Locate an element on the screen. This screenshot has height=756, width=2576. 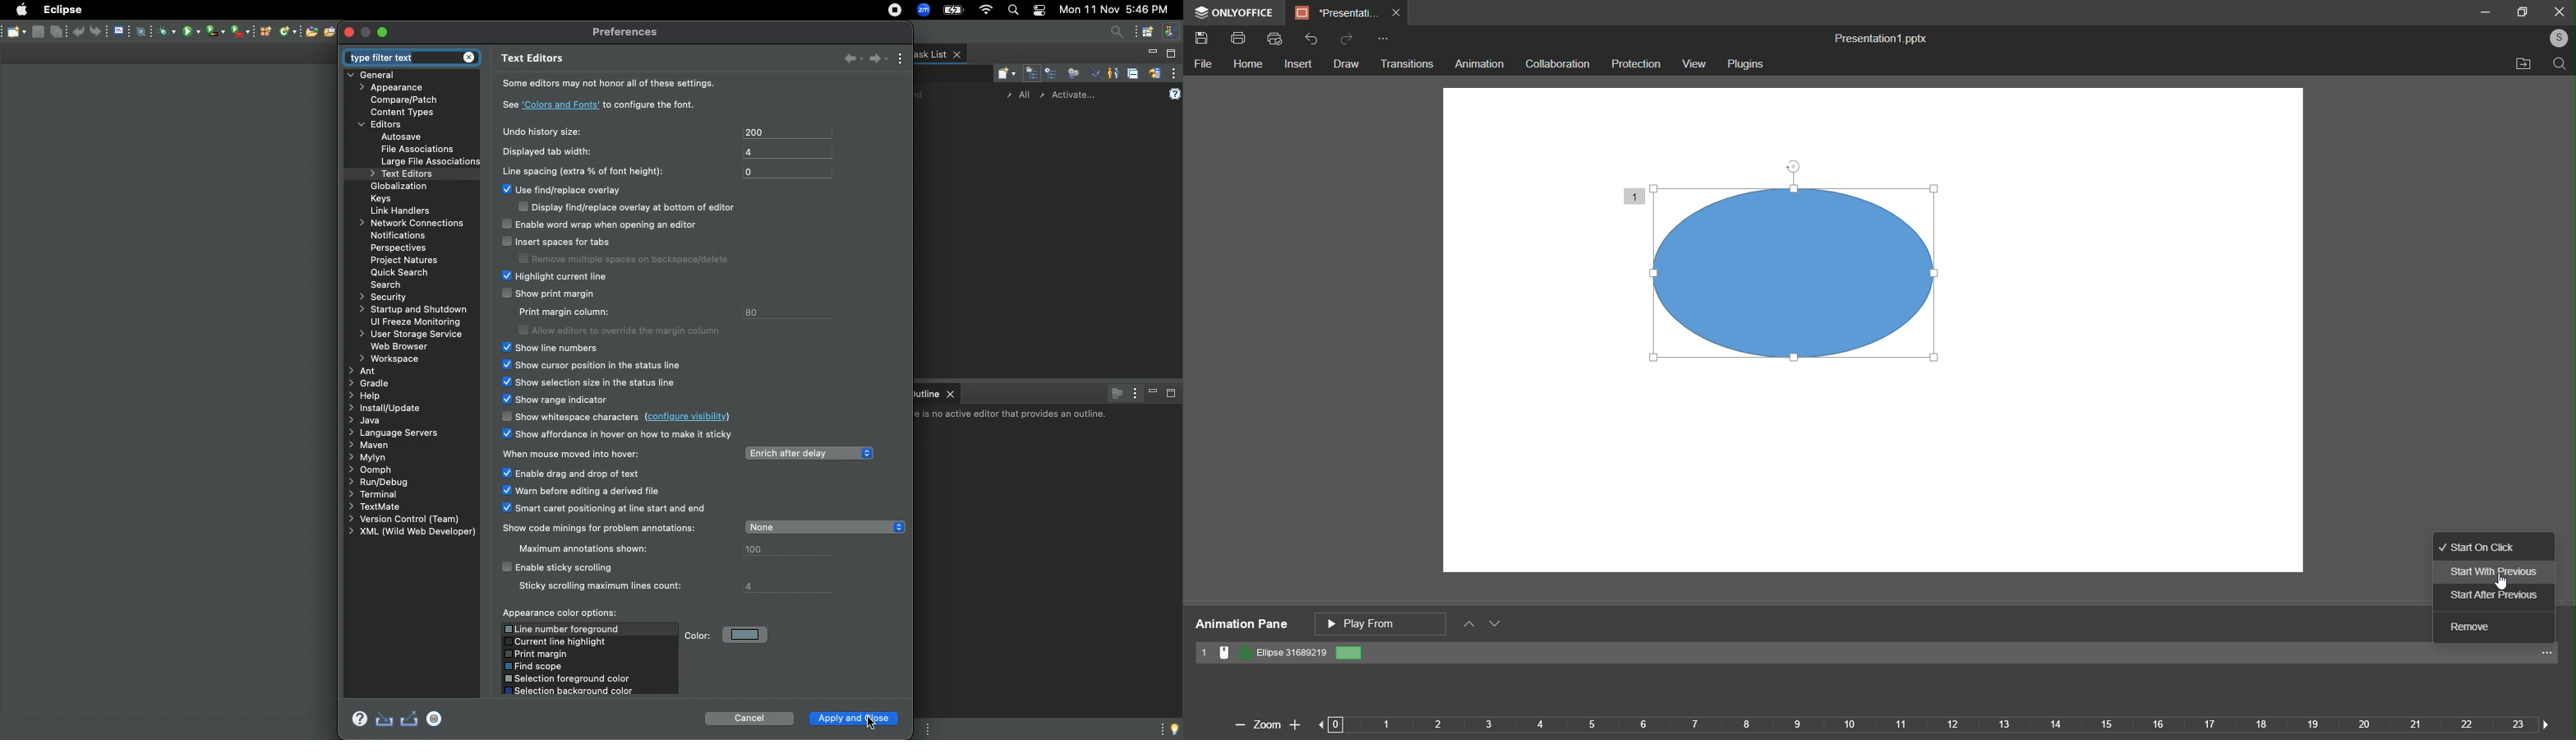
General is located at coordinates (382, 76).